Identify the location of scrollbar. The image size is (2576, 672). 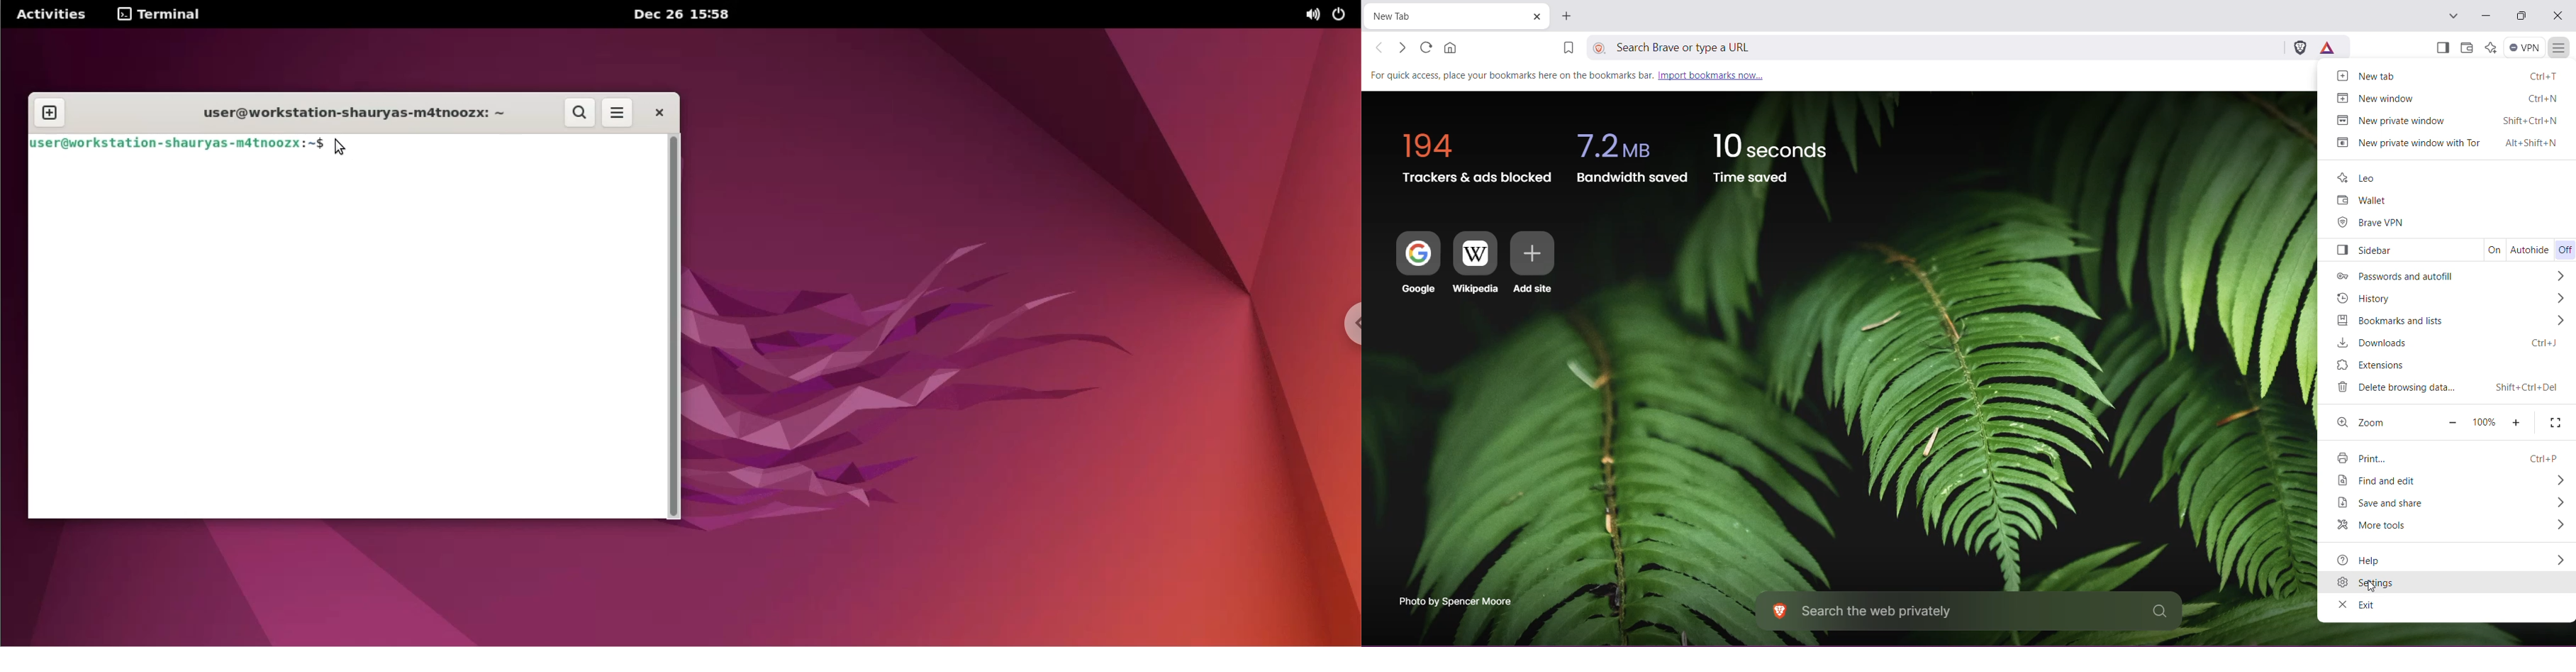
(673, 326).